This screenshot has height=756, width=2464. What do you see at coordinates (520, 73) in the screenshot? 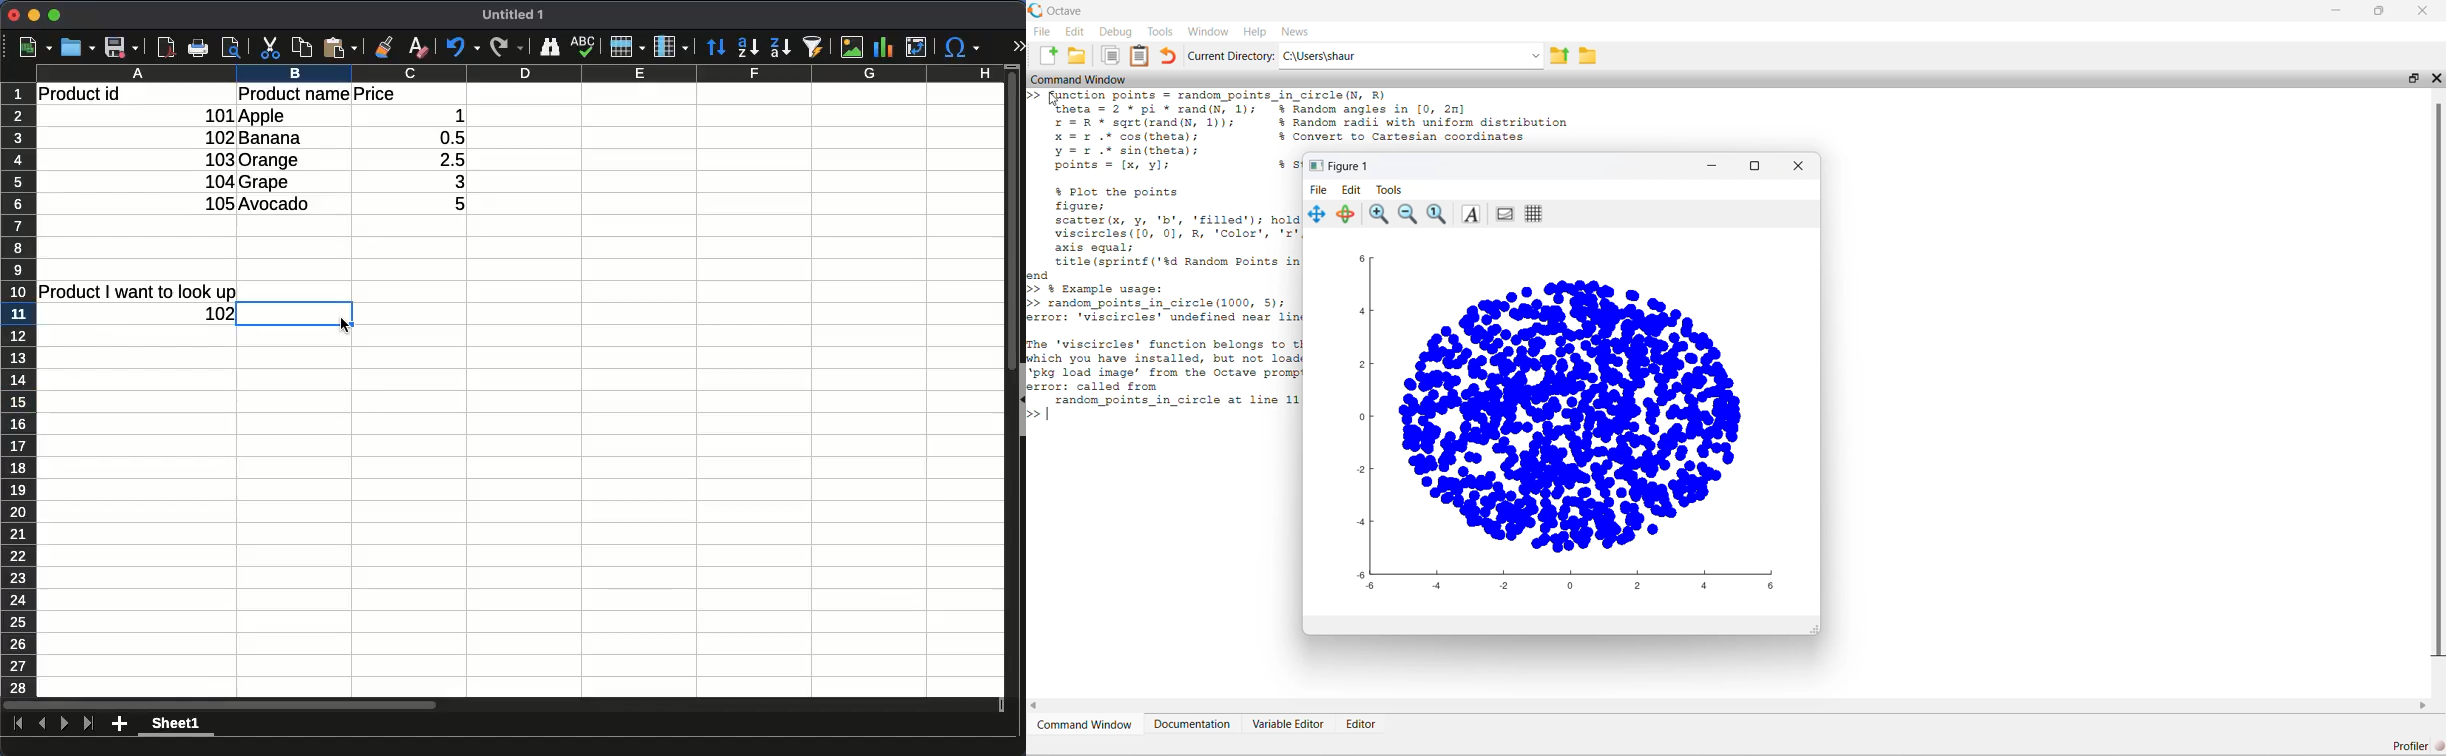
I see `column` at bounding box center [520, 73].